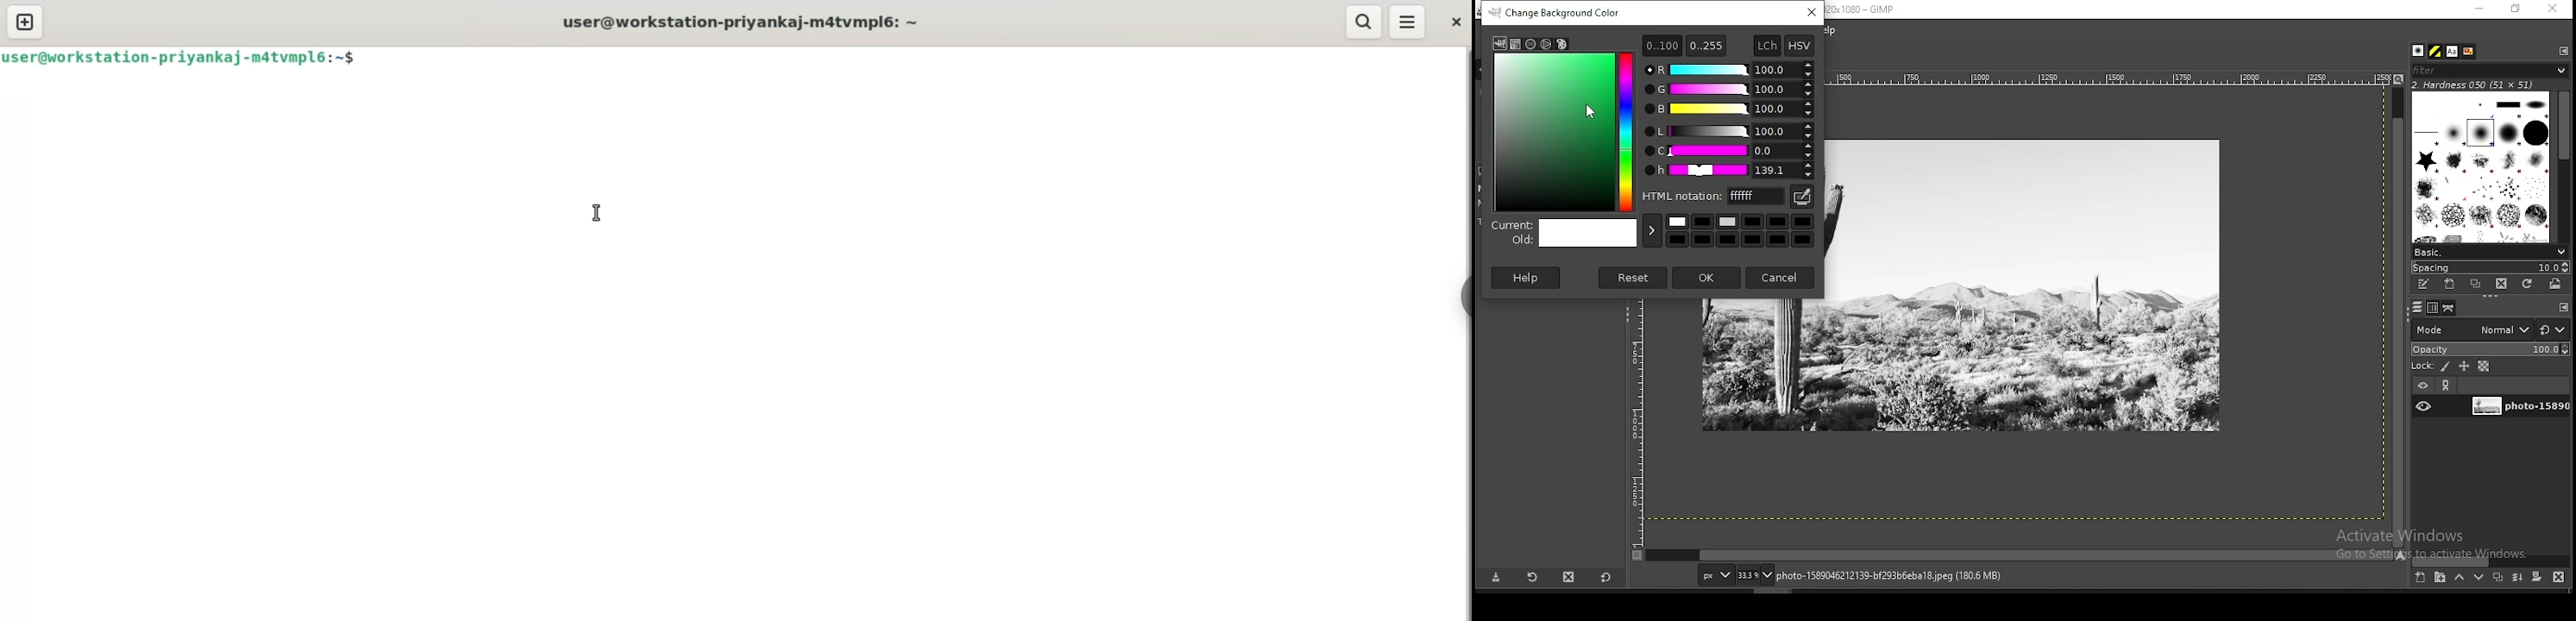 The height and width of the screenshot is (644, 2576). What do you see at coordinates (1800, 46) in the screenshot?
I see `hsv` at bounding box center [1800, 46].